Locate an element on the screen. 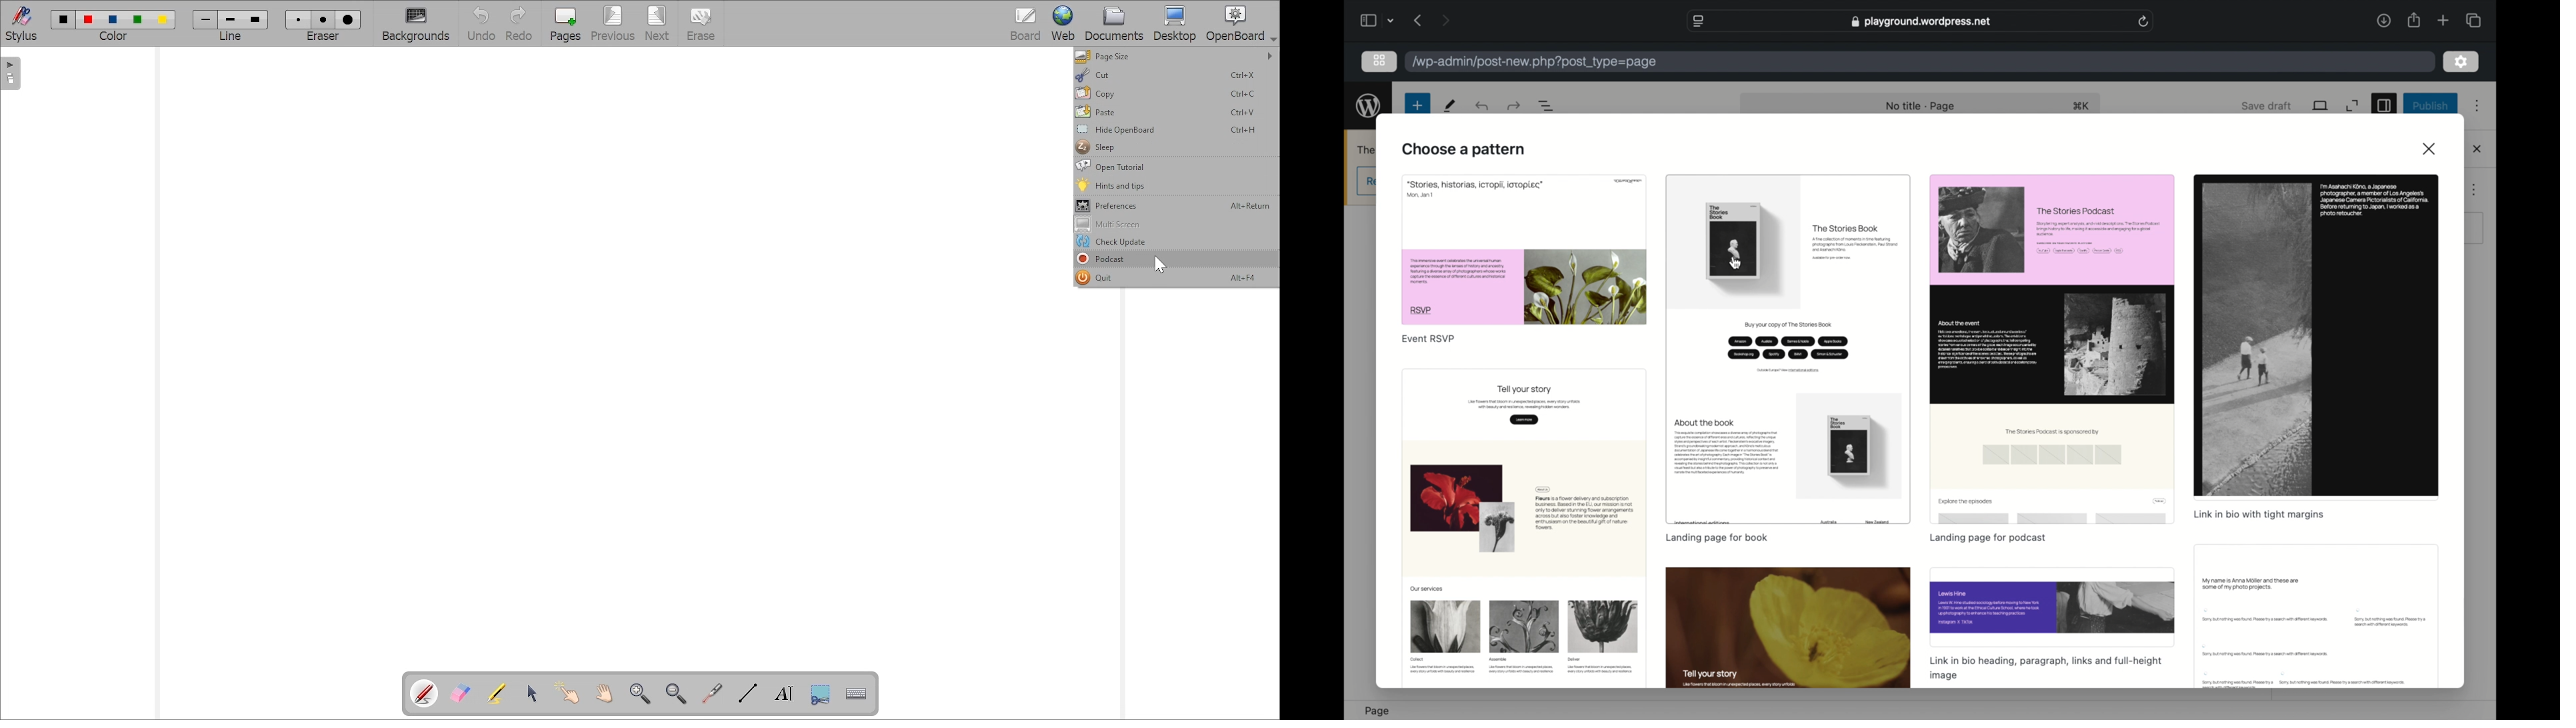  preview is located at coordinates (1524, 527).